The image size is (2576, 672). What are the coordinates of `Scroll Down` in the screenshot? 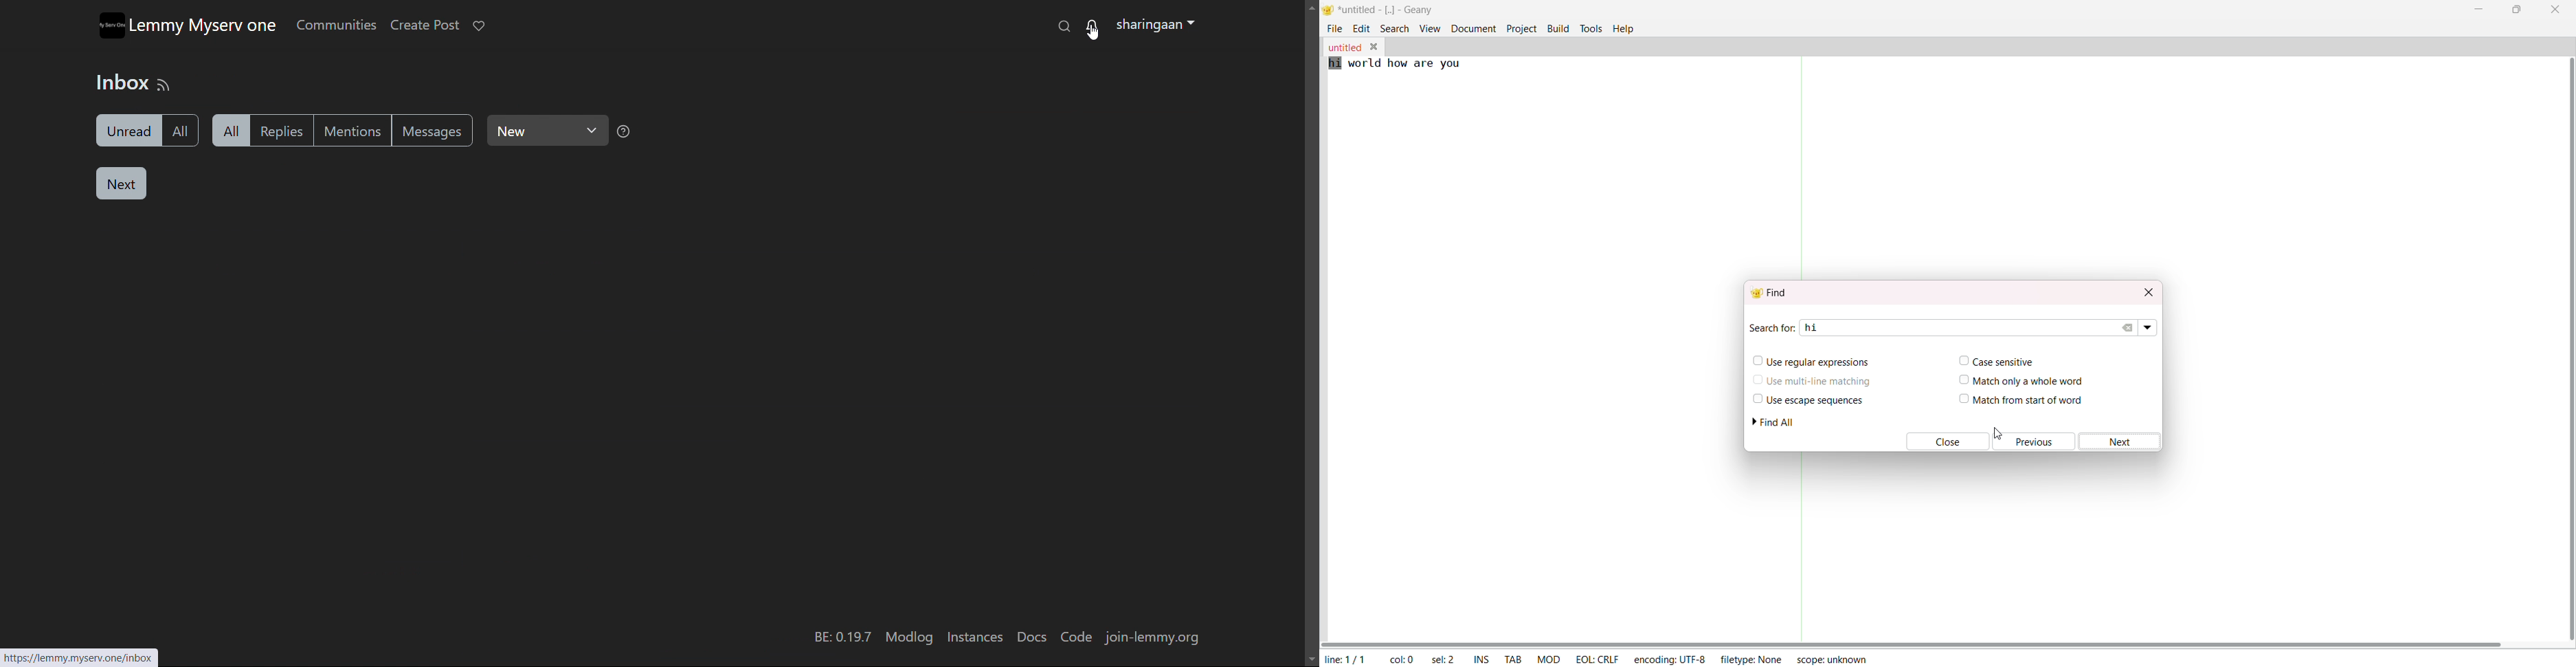 It's located at (1308, 659).